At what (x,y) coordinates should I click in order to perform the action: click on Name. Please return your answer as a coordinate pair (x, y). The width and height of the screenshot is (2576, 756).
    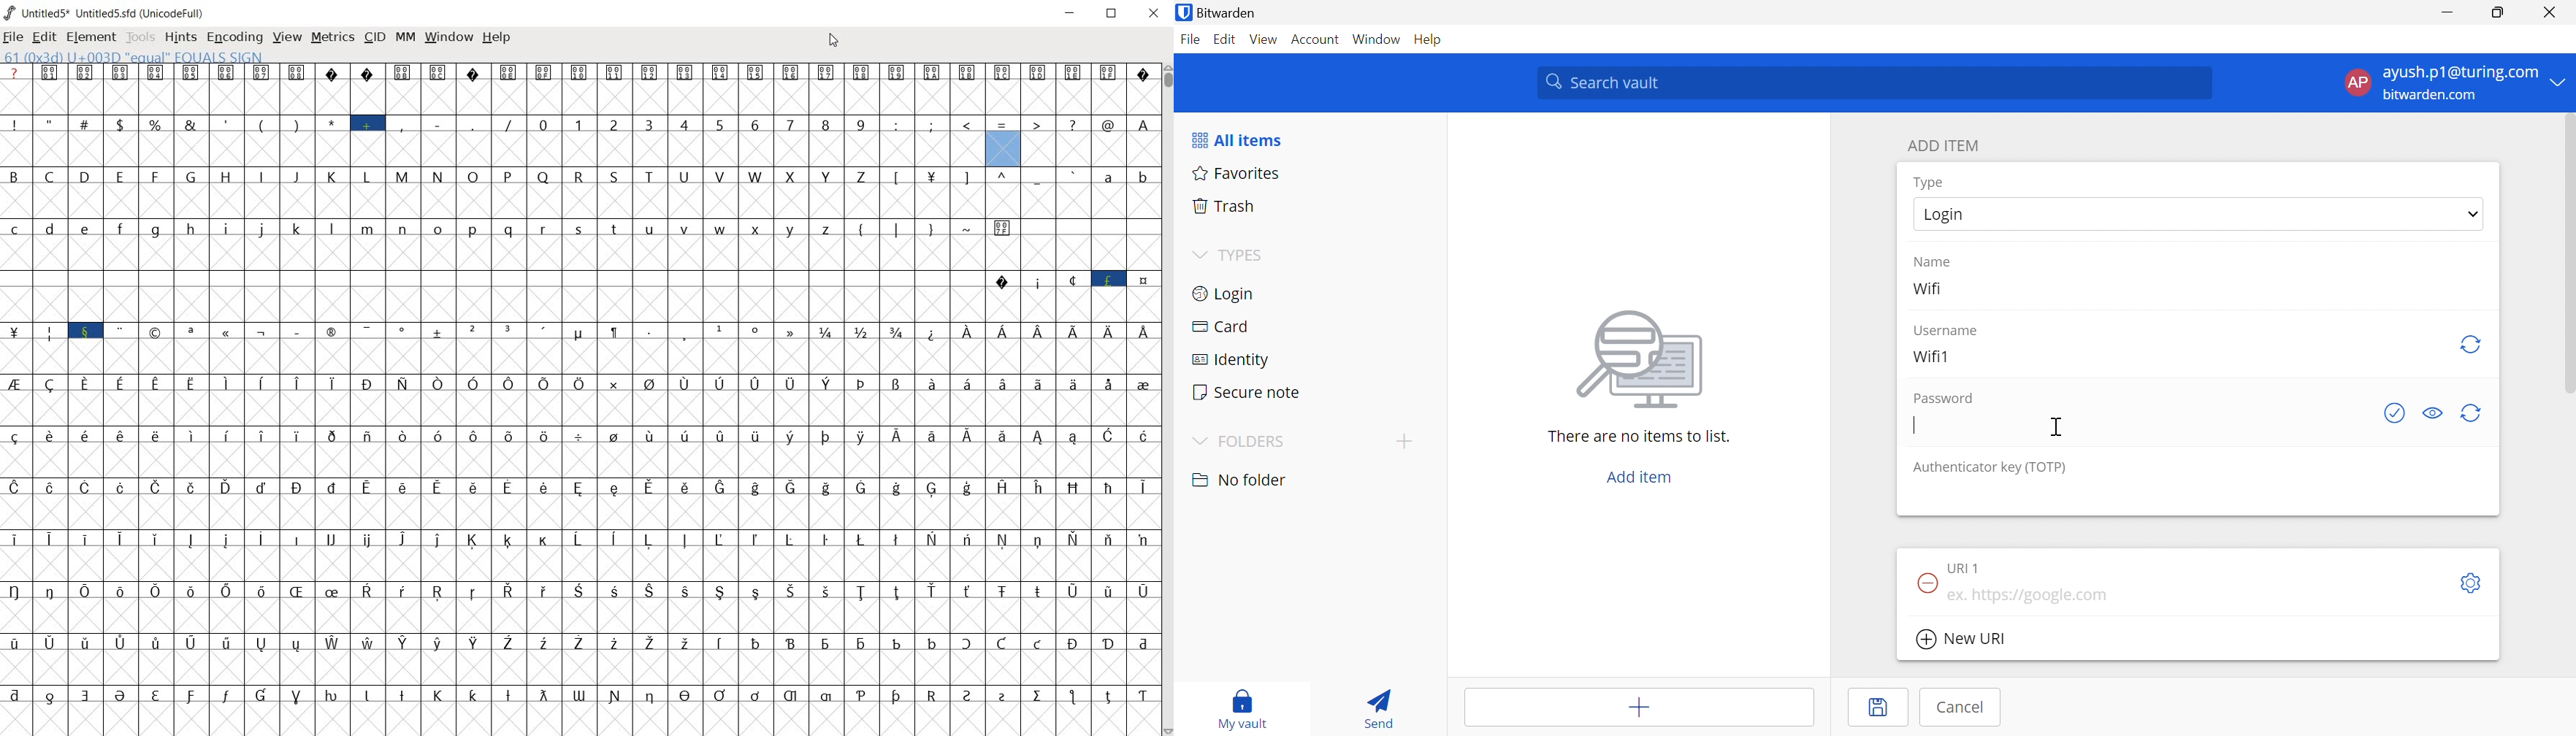
    Looking at the image, I should click on (1931, 262).